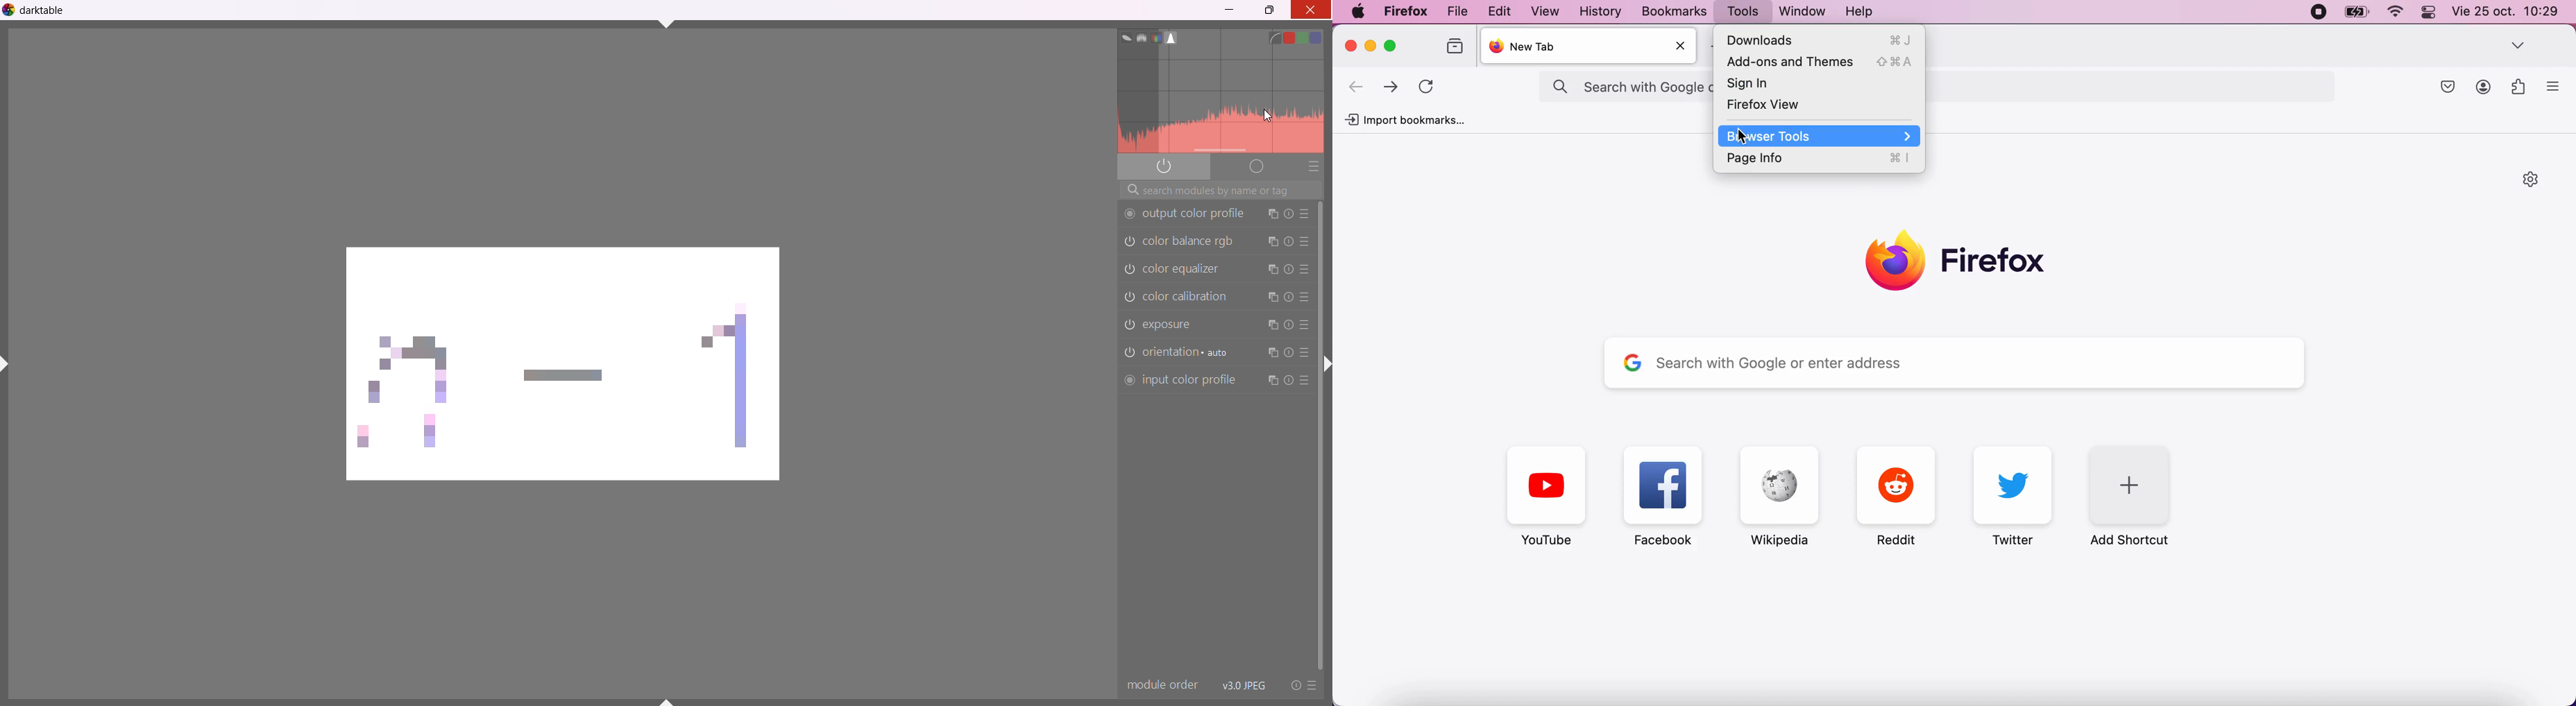 The width and height of the screenshot is (2576, 728). What do you see at coordinates (1681, 45) in the screenshot?
I see `Close` at bounding box center [1681, 45].